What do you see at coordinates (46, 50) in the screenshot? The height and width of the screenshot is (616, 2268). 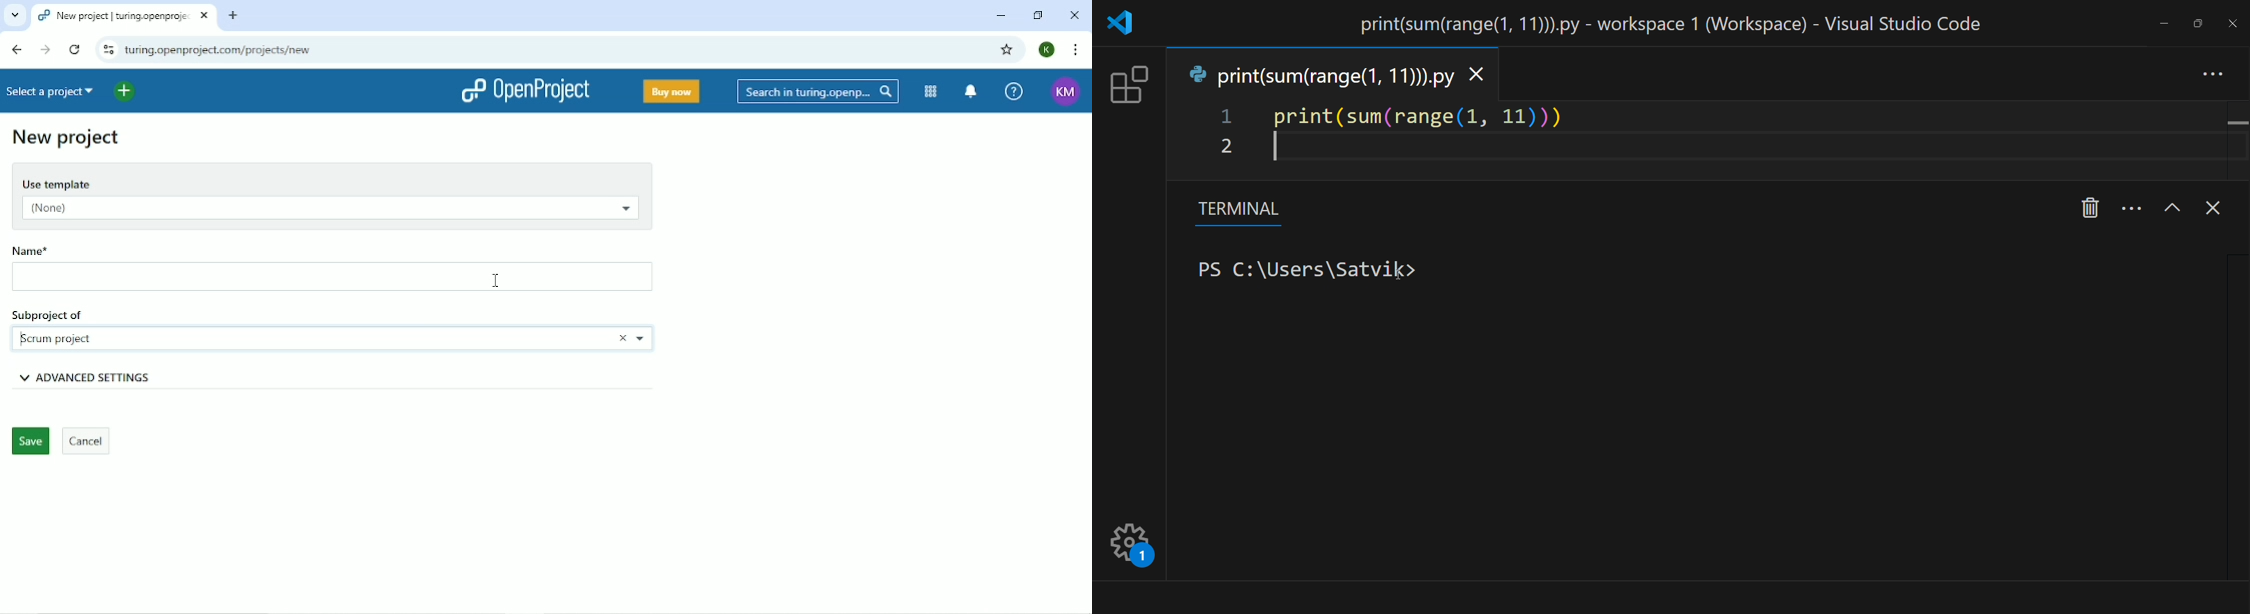 I see `Forward` at bounding box center [46, 50].